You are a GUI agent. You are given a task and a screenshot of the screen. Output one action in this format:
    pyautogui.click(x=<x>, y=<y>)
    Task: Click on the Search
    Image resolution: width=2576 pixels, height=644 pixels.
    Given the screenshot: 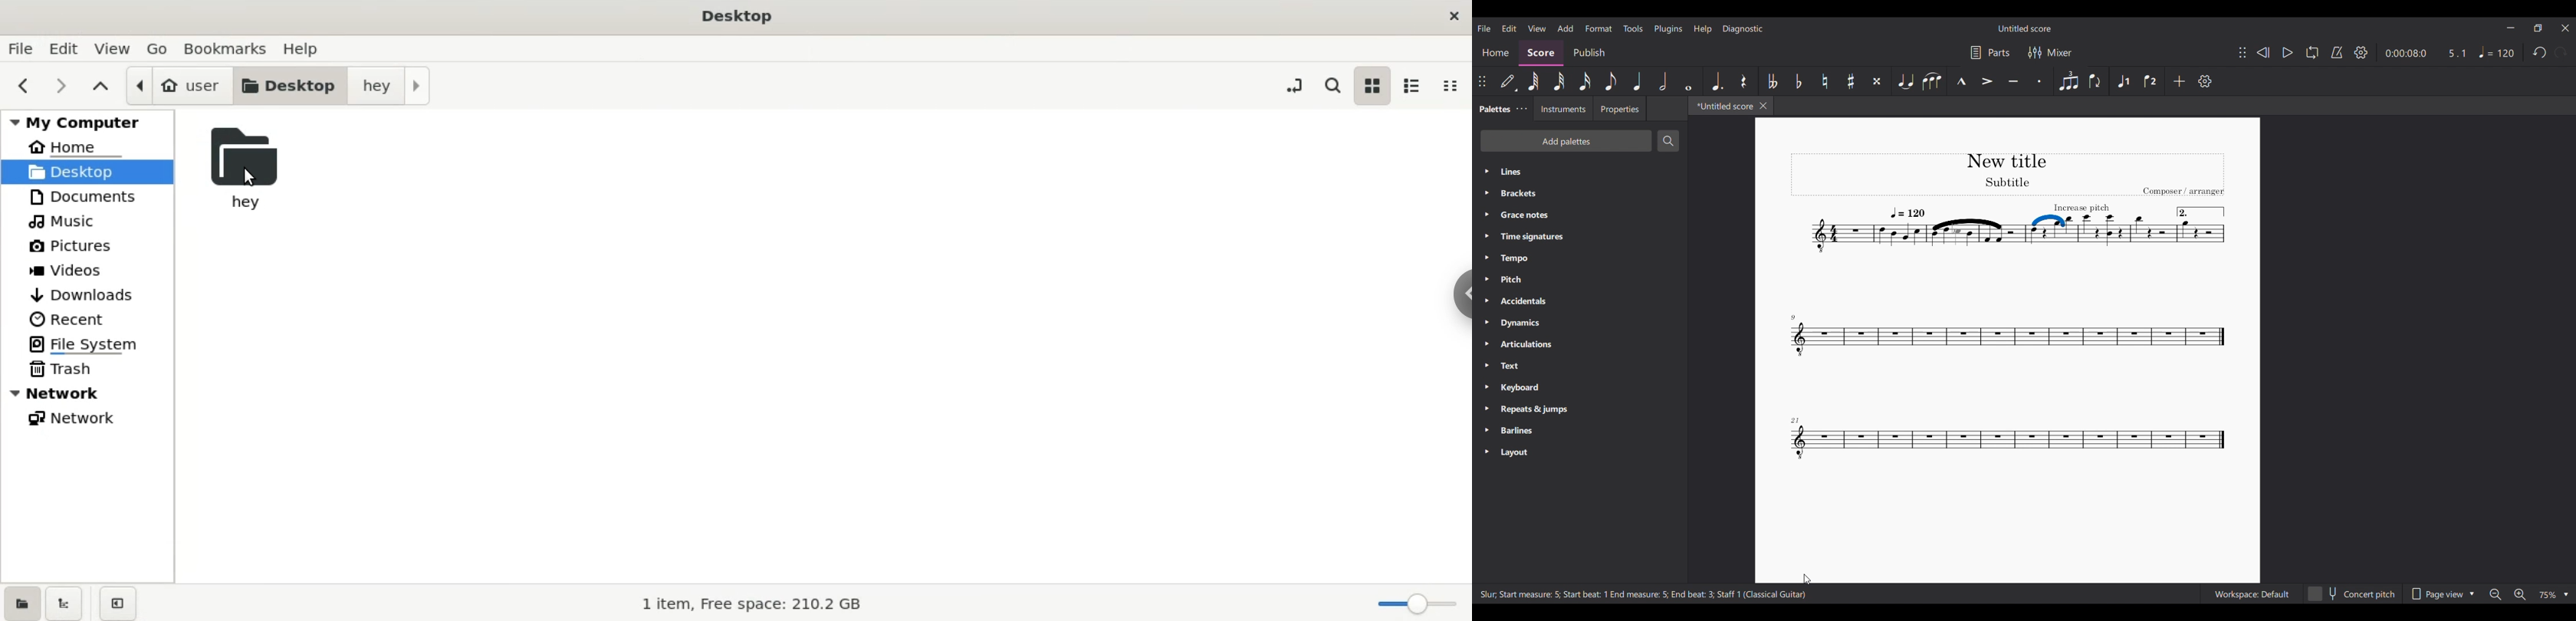 What is the action you would take?
    pyautogui.click(x=1668, y=141)
    